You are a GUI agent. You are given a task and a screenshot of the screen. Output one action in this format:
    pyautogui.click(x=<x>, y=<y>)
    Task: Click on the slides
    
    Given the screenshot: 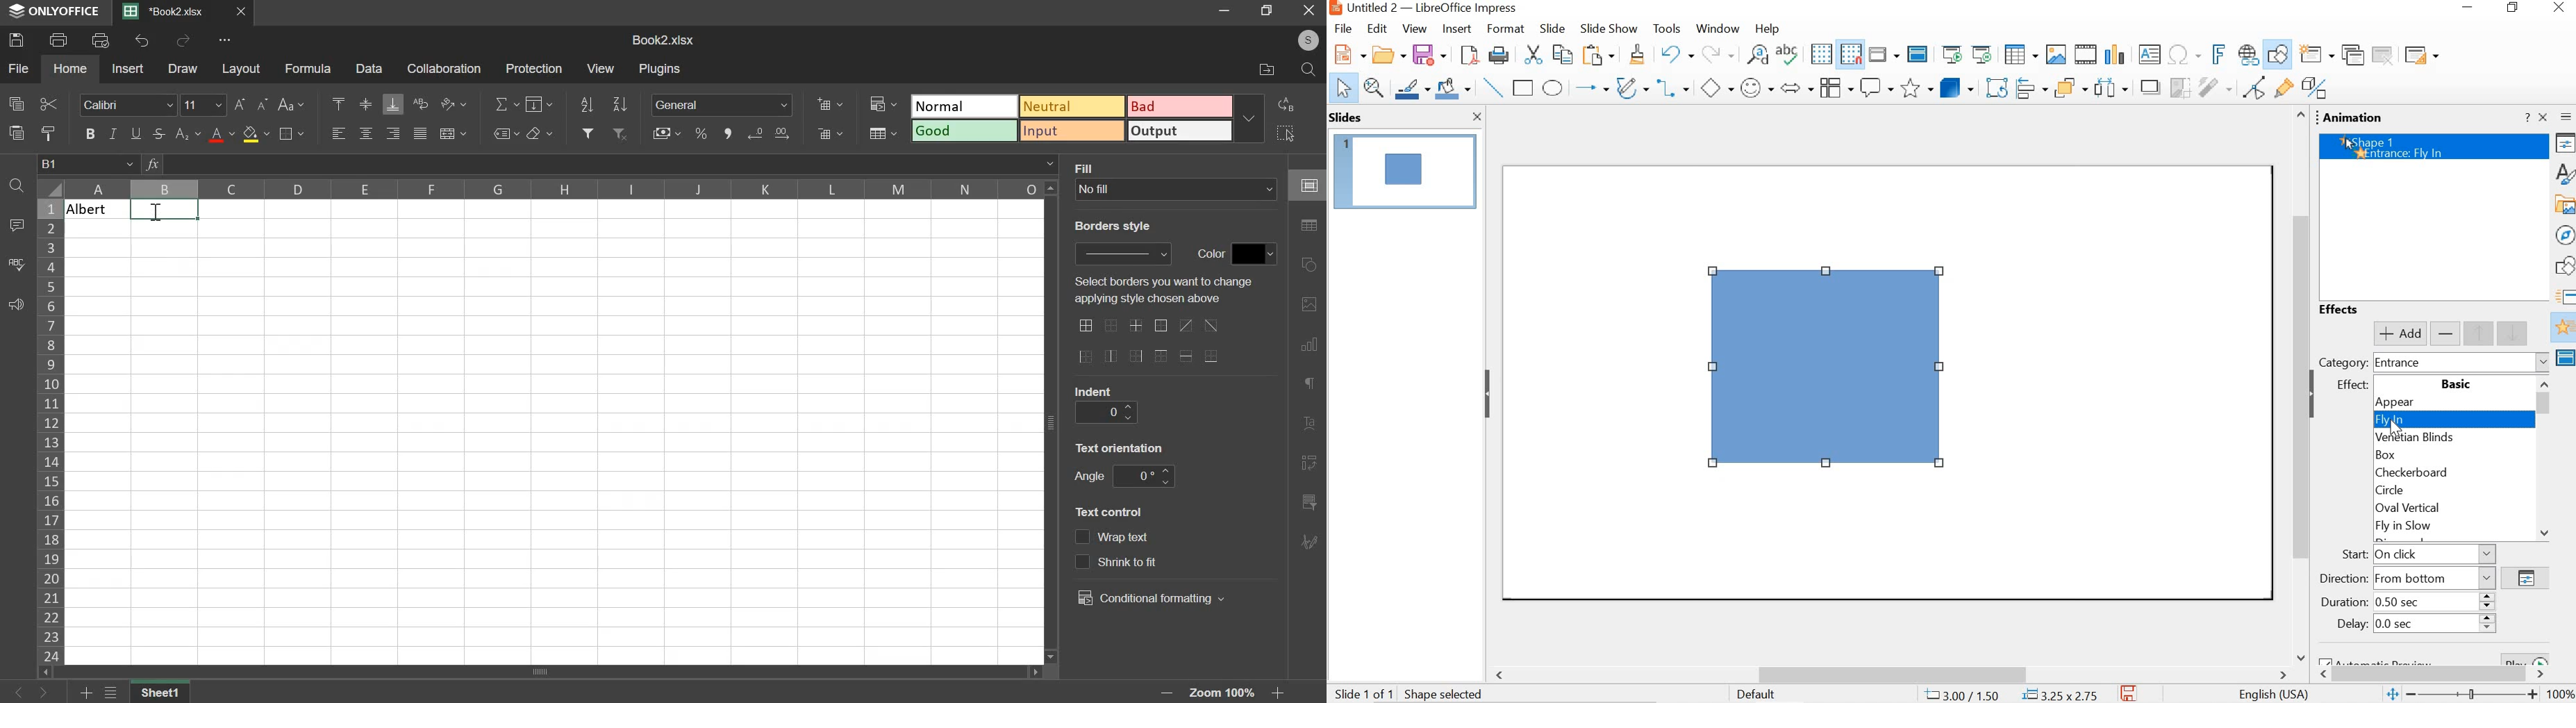 What is the action you would take?
    pyautogui.click(x=1347, y=118)
    